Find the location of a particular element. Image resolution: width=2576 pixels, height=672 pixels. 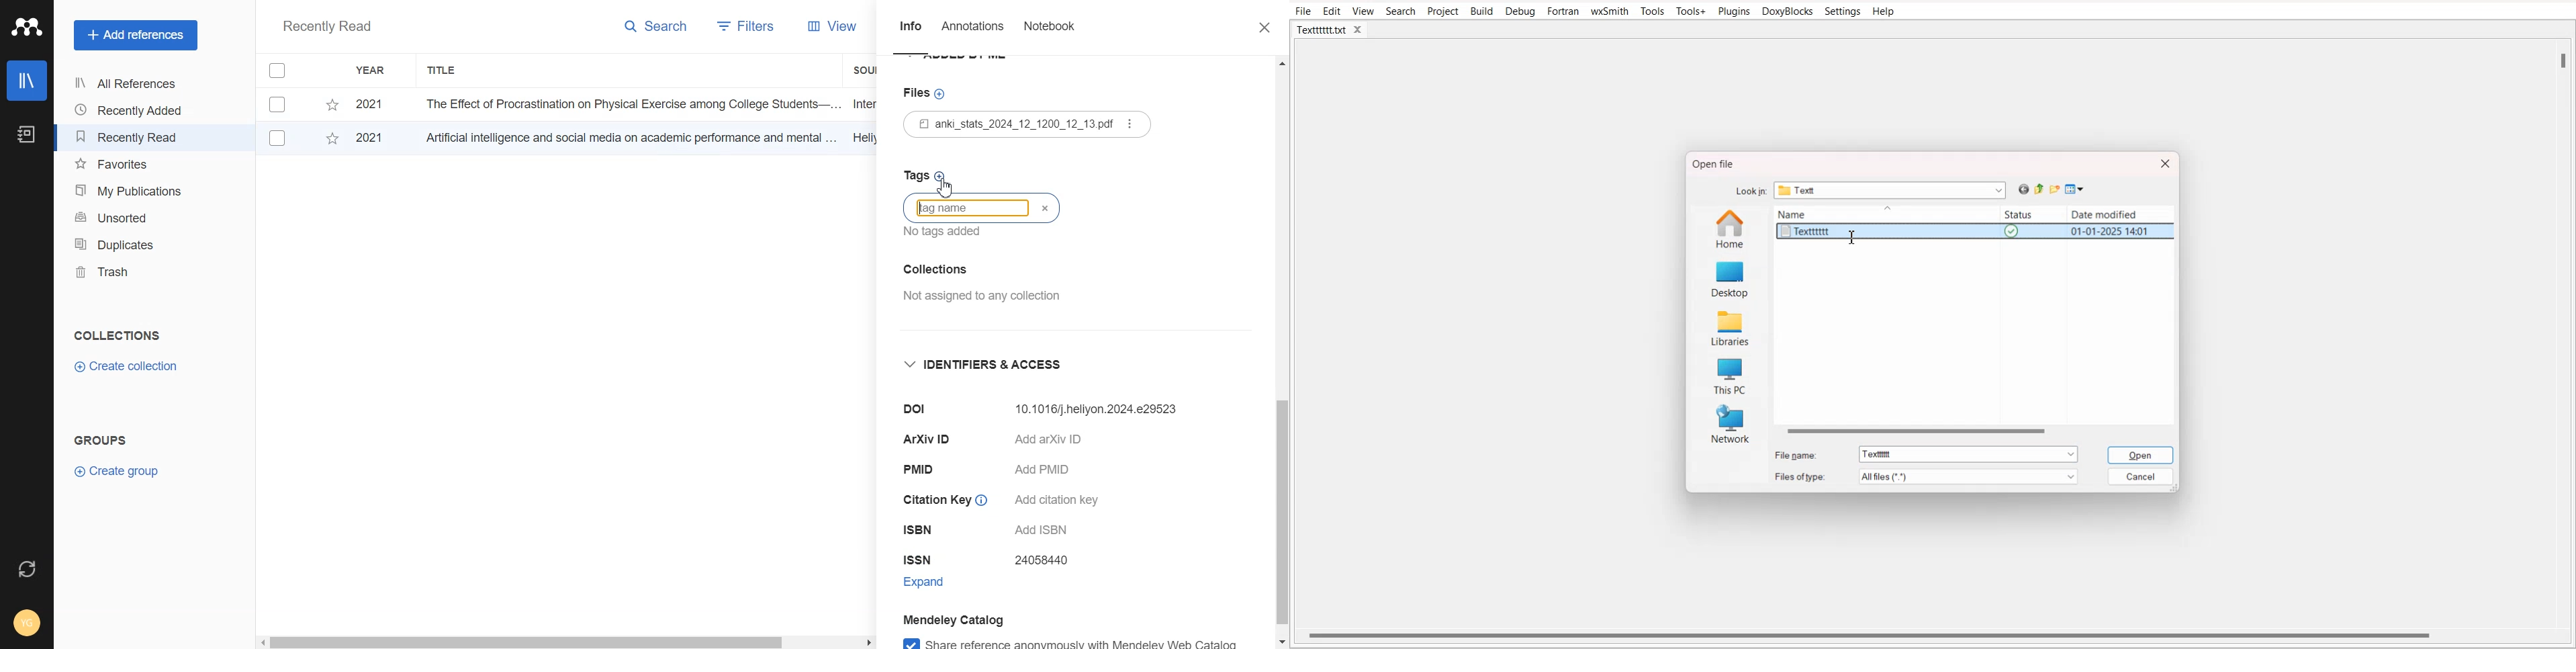

wxSmith is located at coordinates (1610, 11).